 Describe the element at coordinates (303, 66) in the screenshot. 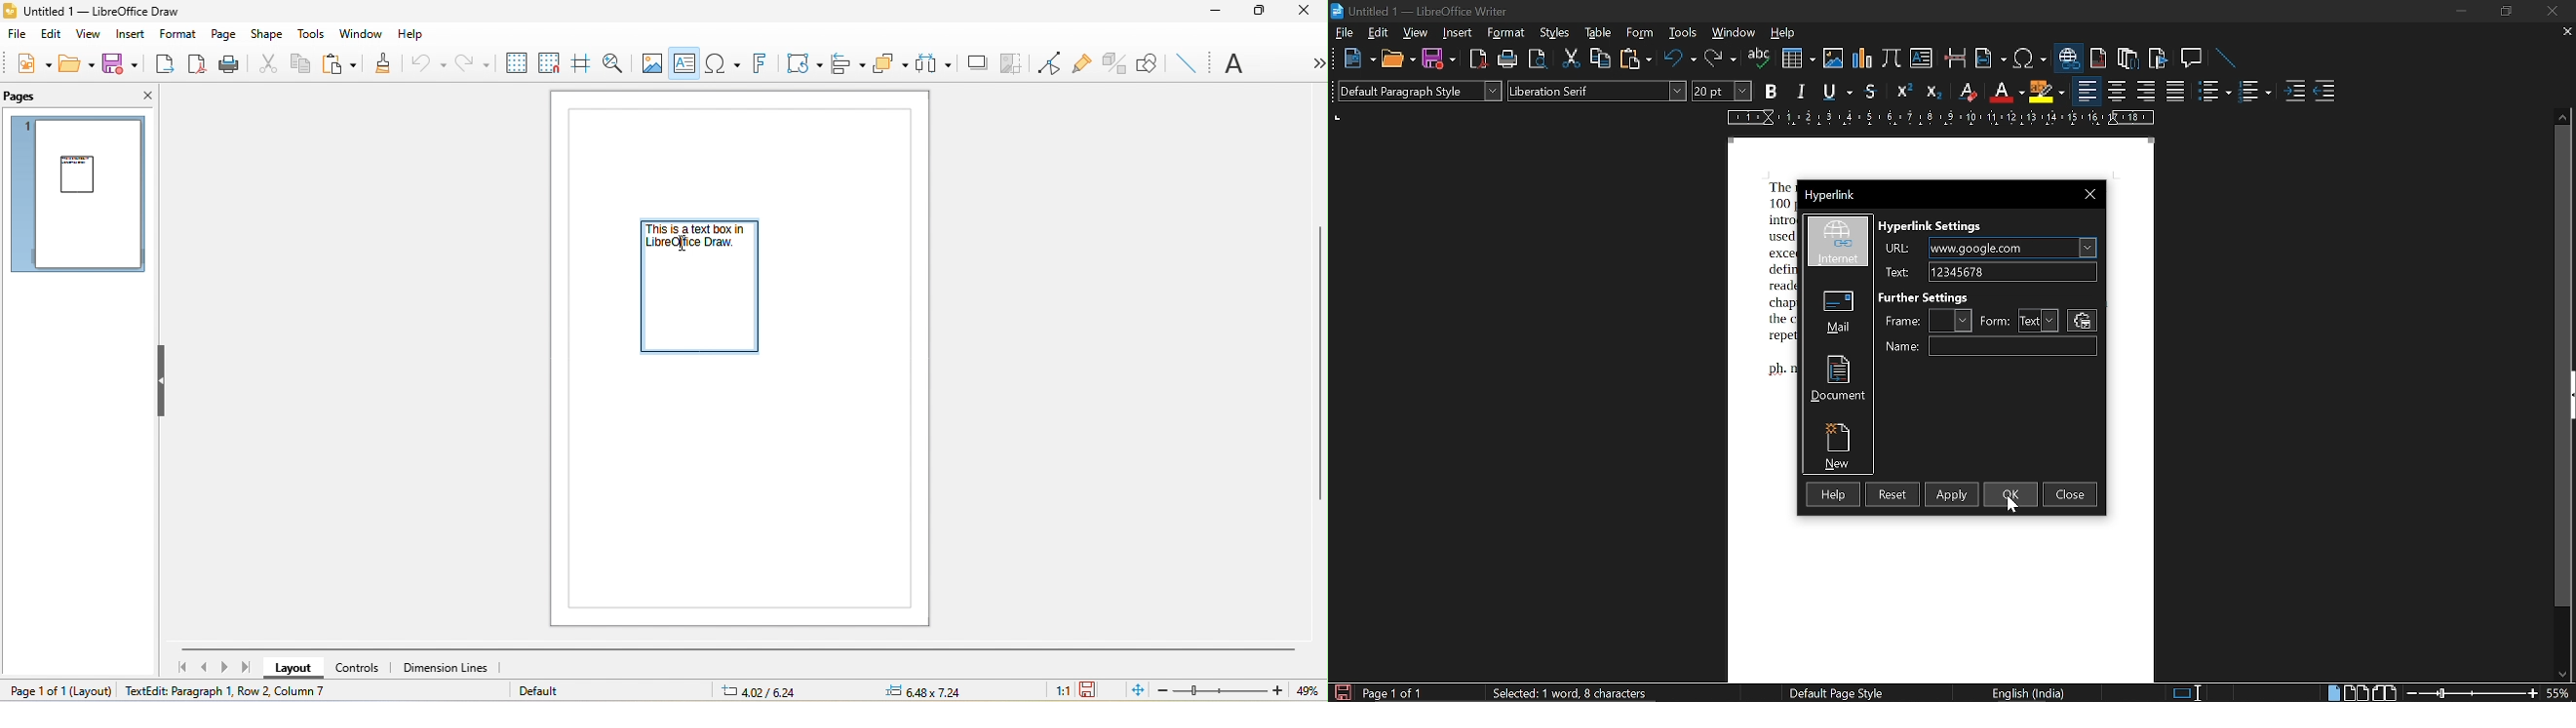

I see `copy` at that location.